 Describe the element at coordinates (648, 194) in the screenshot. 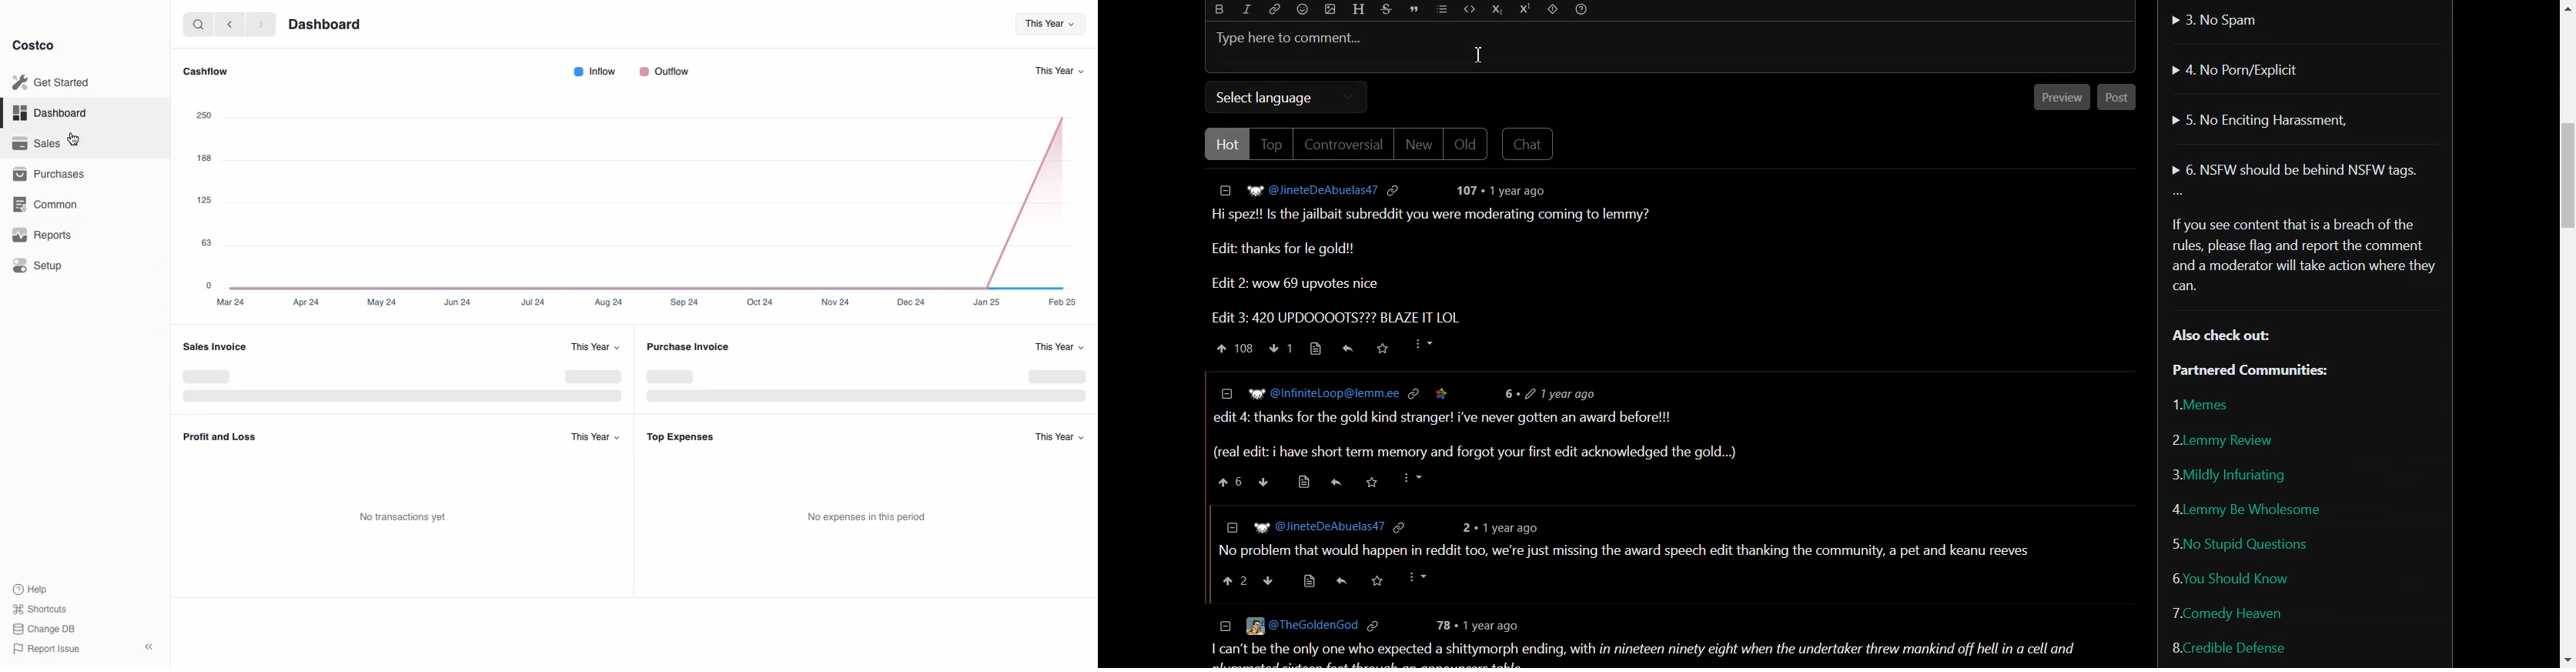

I see `Graph` at that location.